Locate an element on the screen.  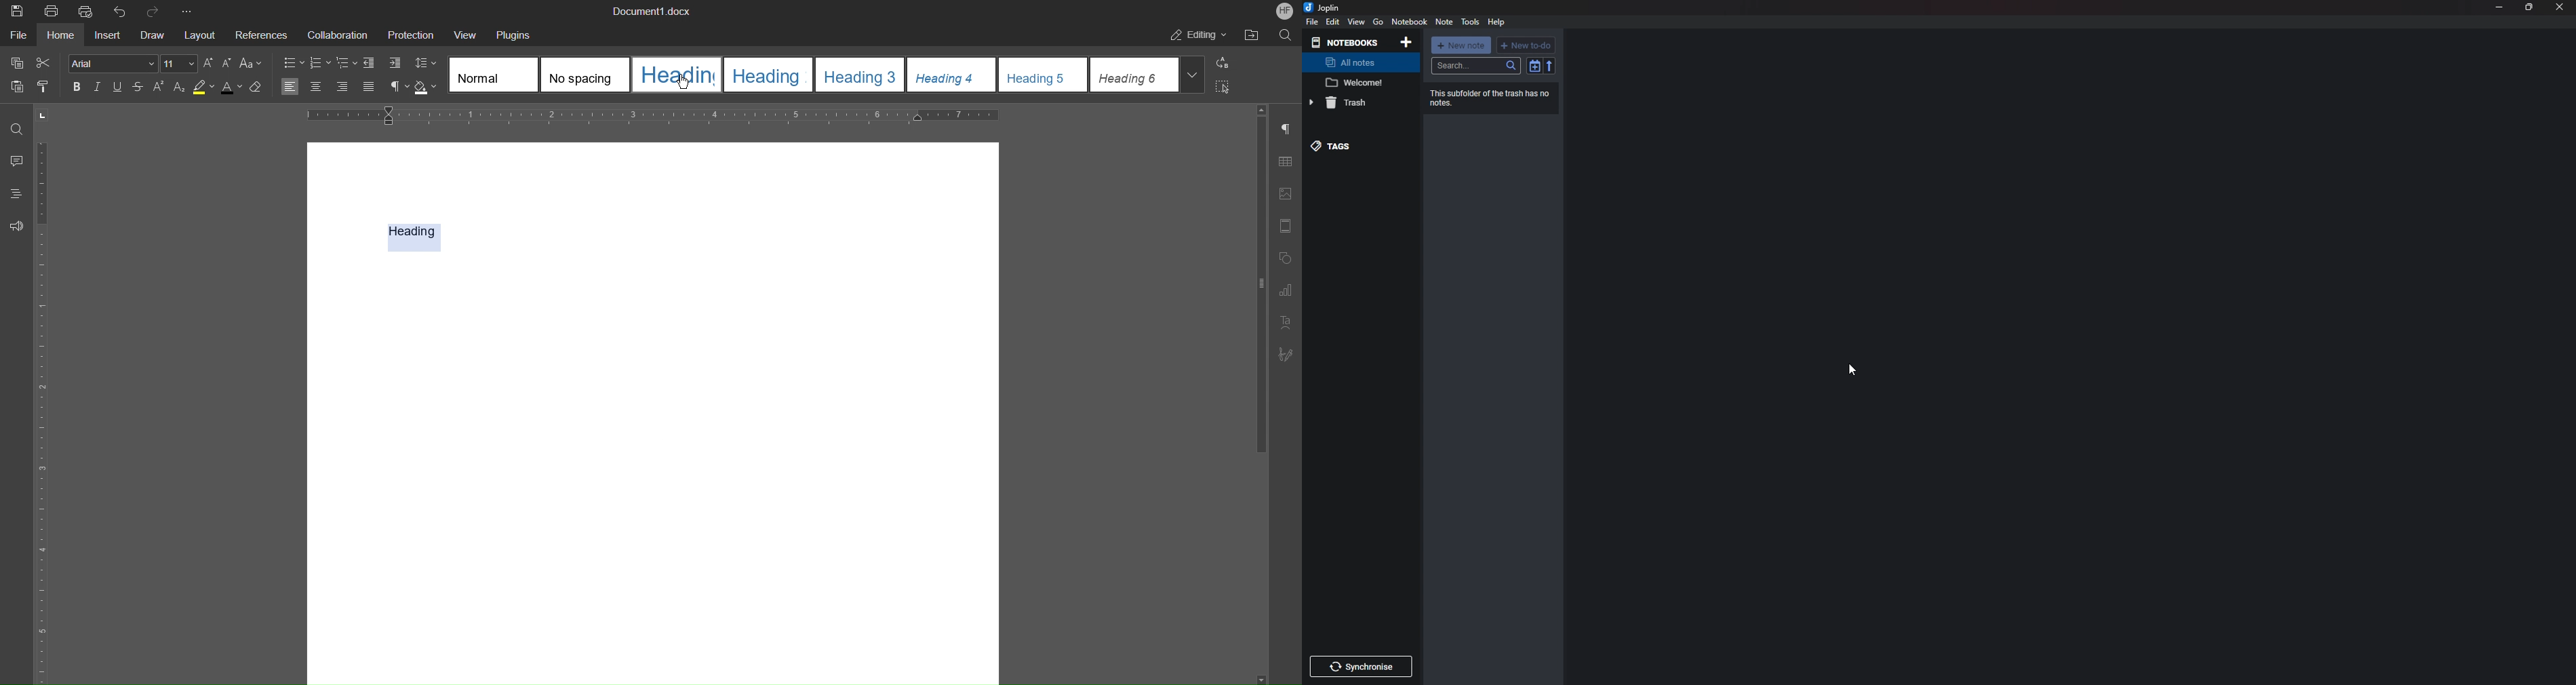
Decrease Size is located at coordinates (227, 63).